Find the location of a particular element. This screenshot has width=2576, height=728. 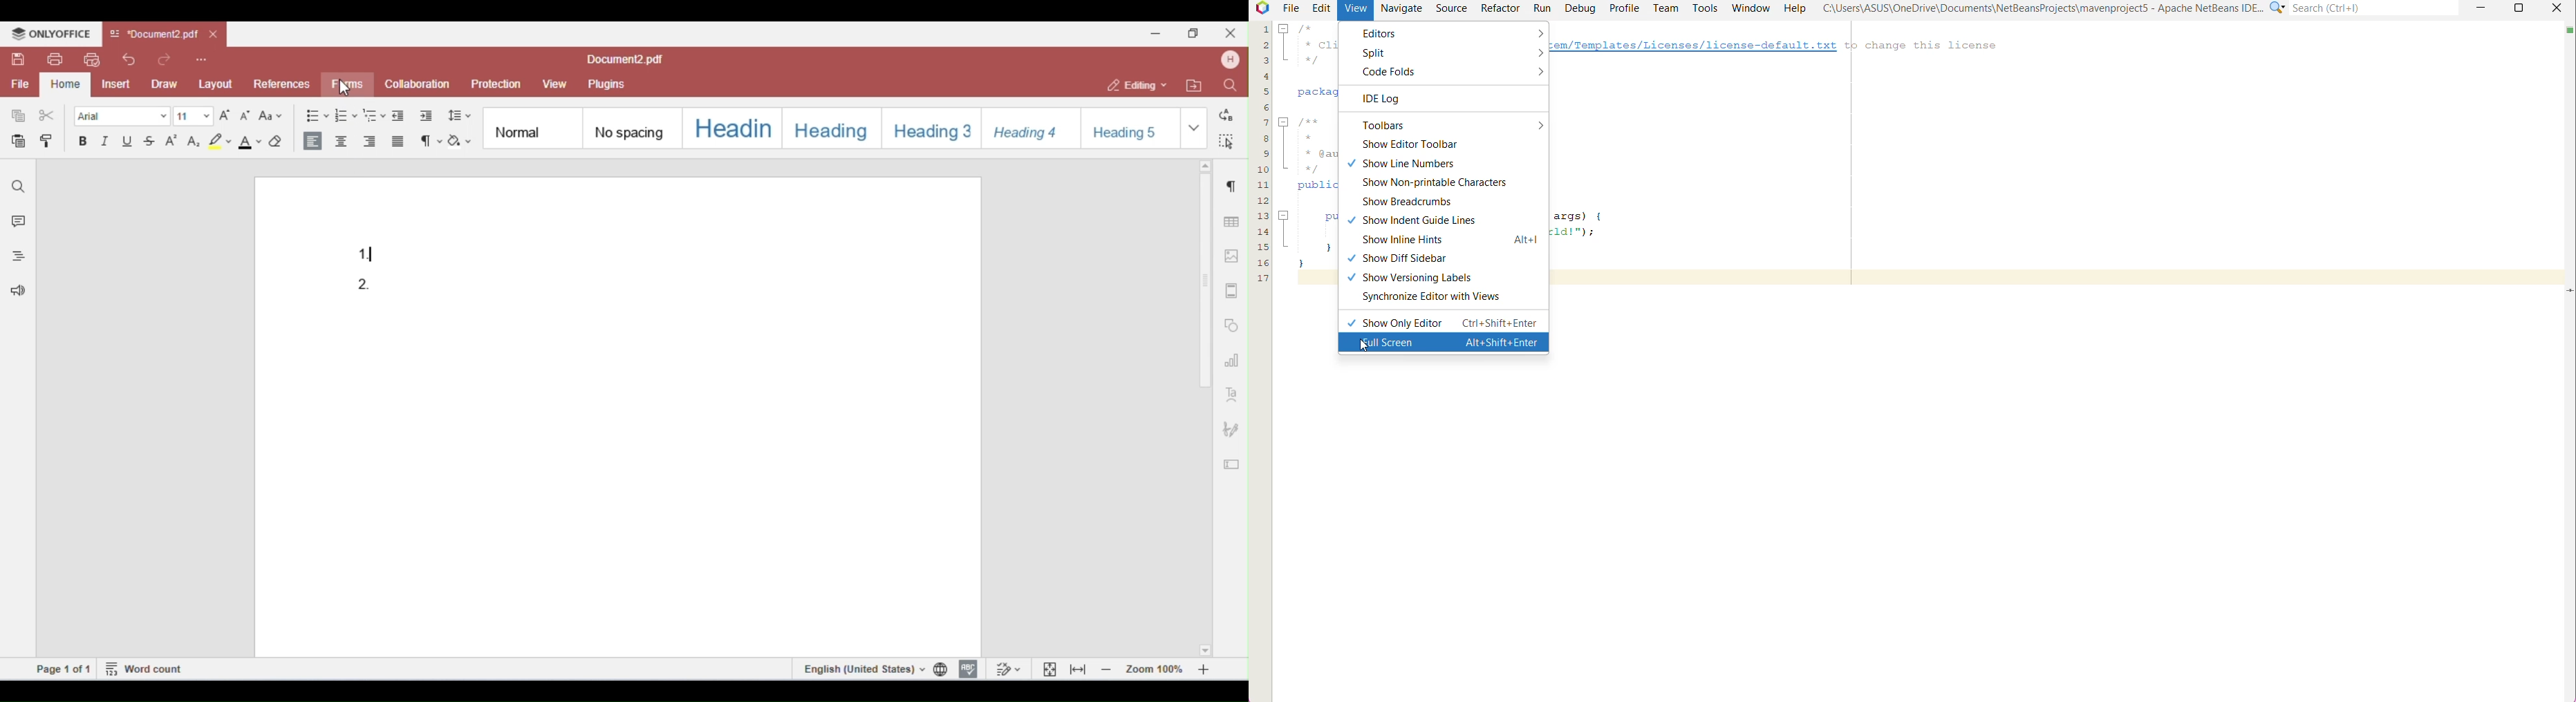

Editors is located at coordinates (1446, 32).